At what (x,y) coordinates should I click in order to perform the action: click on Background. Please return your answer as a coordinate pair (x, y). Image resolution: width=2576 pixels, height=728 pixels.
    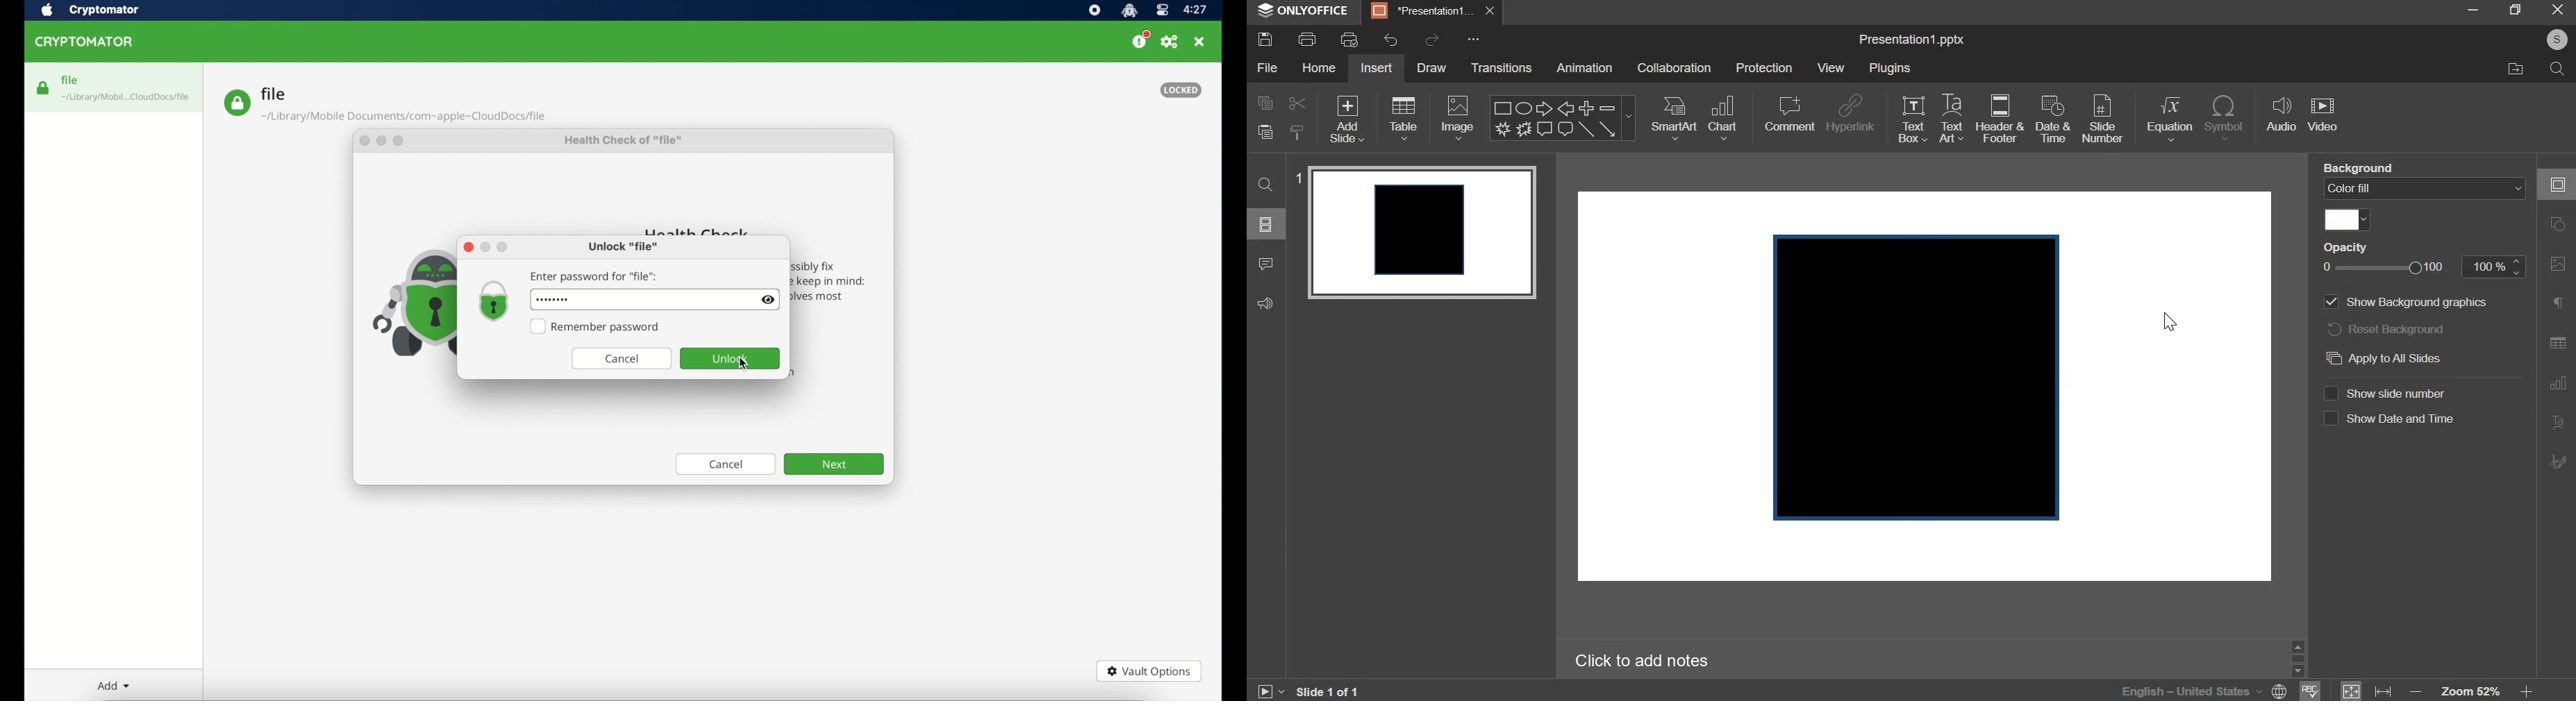
    Looking at the image, I should click on (2361, 166).